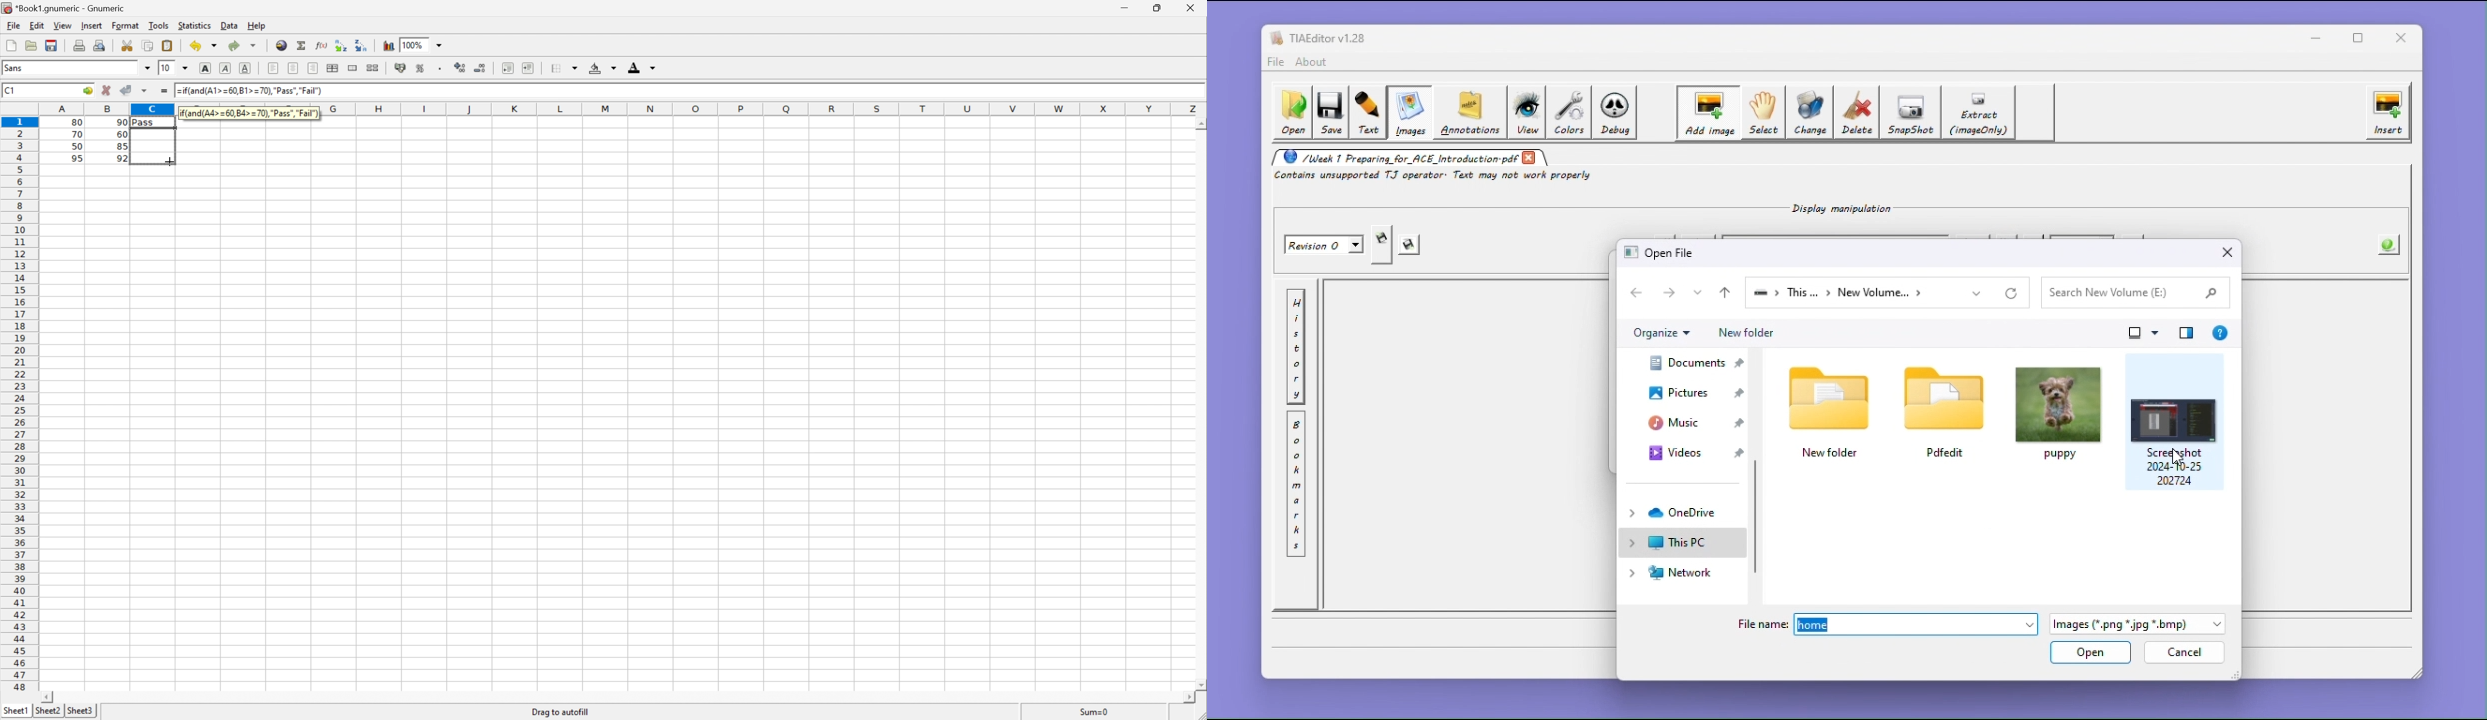 The image size is (2492, 728). I want to click on =if(and(A1>=60,B1>=70),"Pass","Fail"), so click(256, 91).